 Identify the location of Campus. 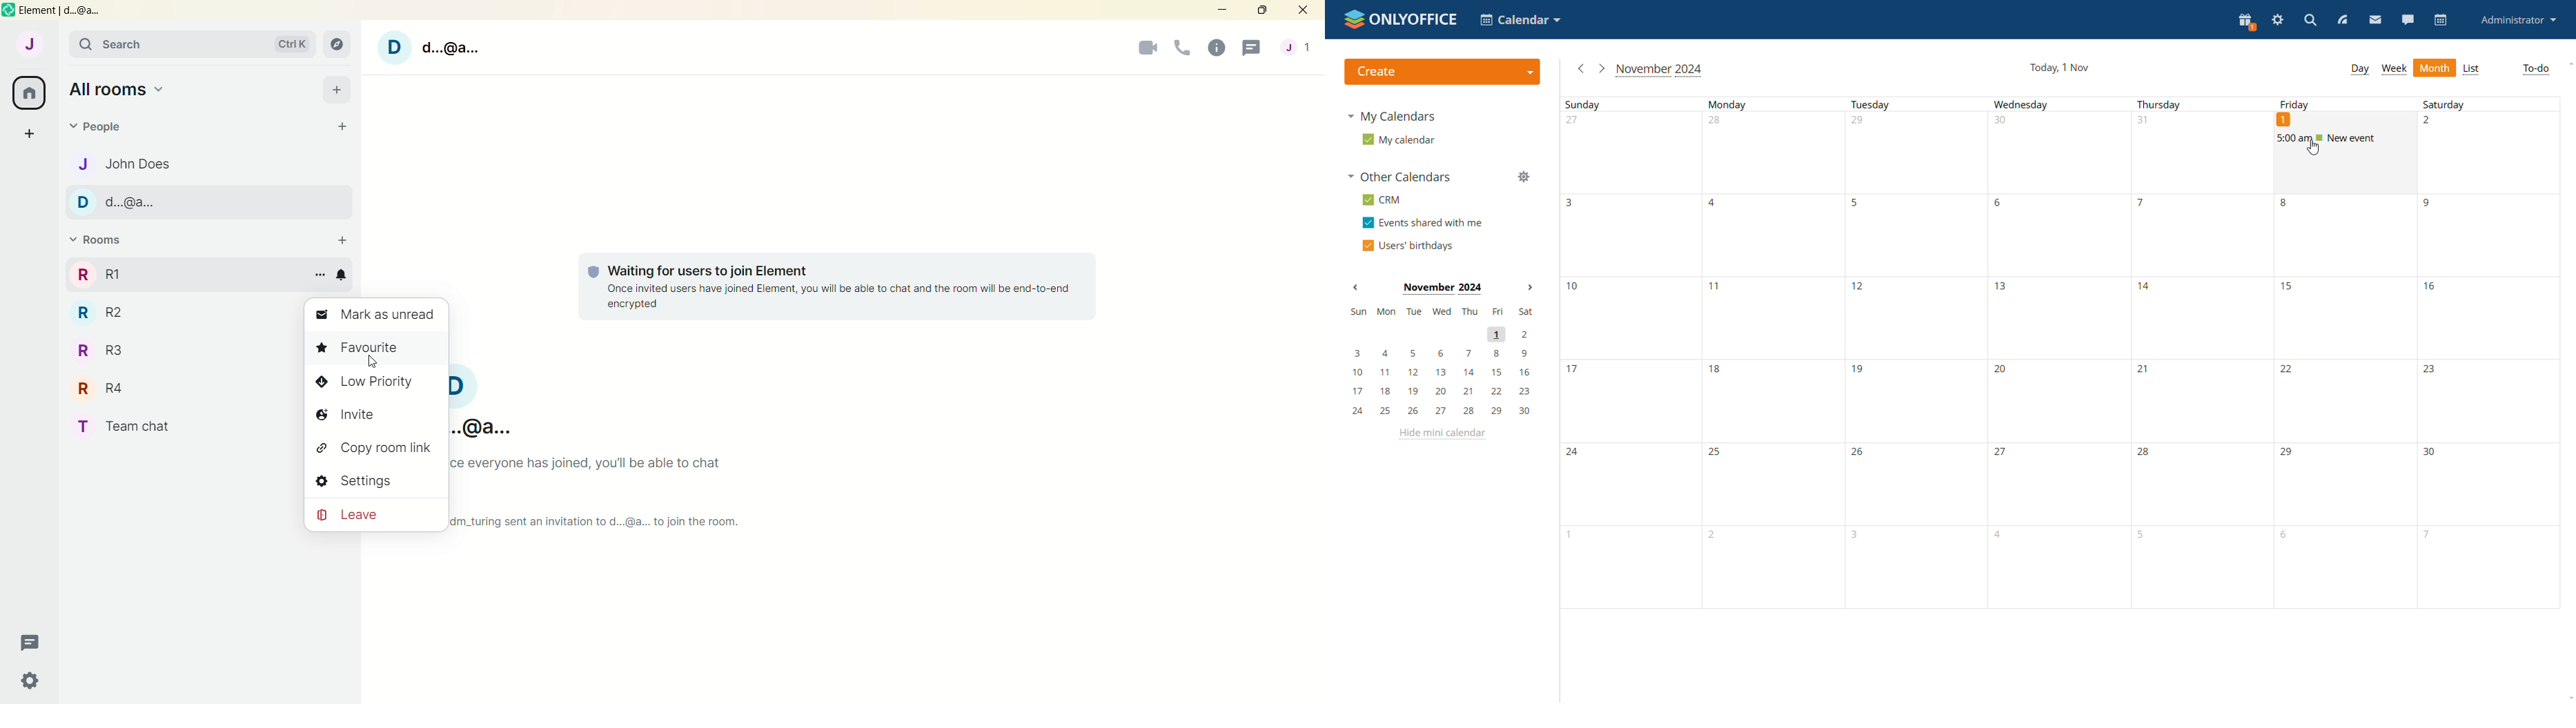
(340, 44).